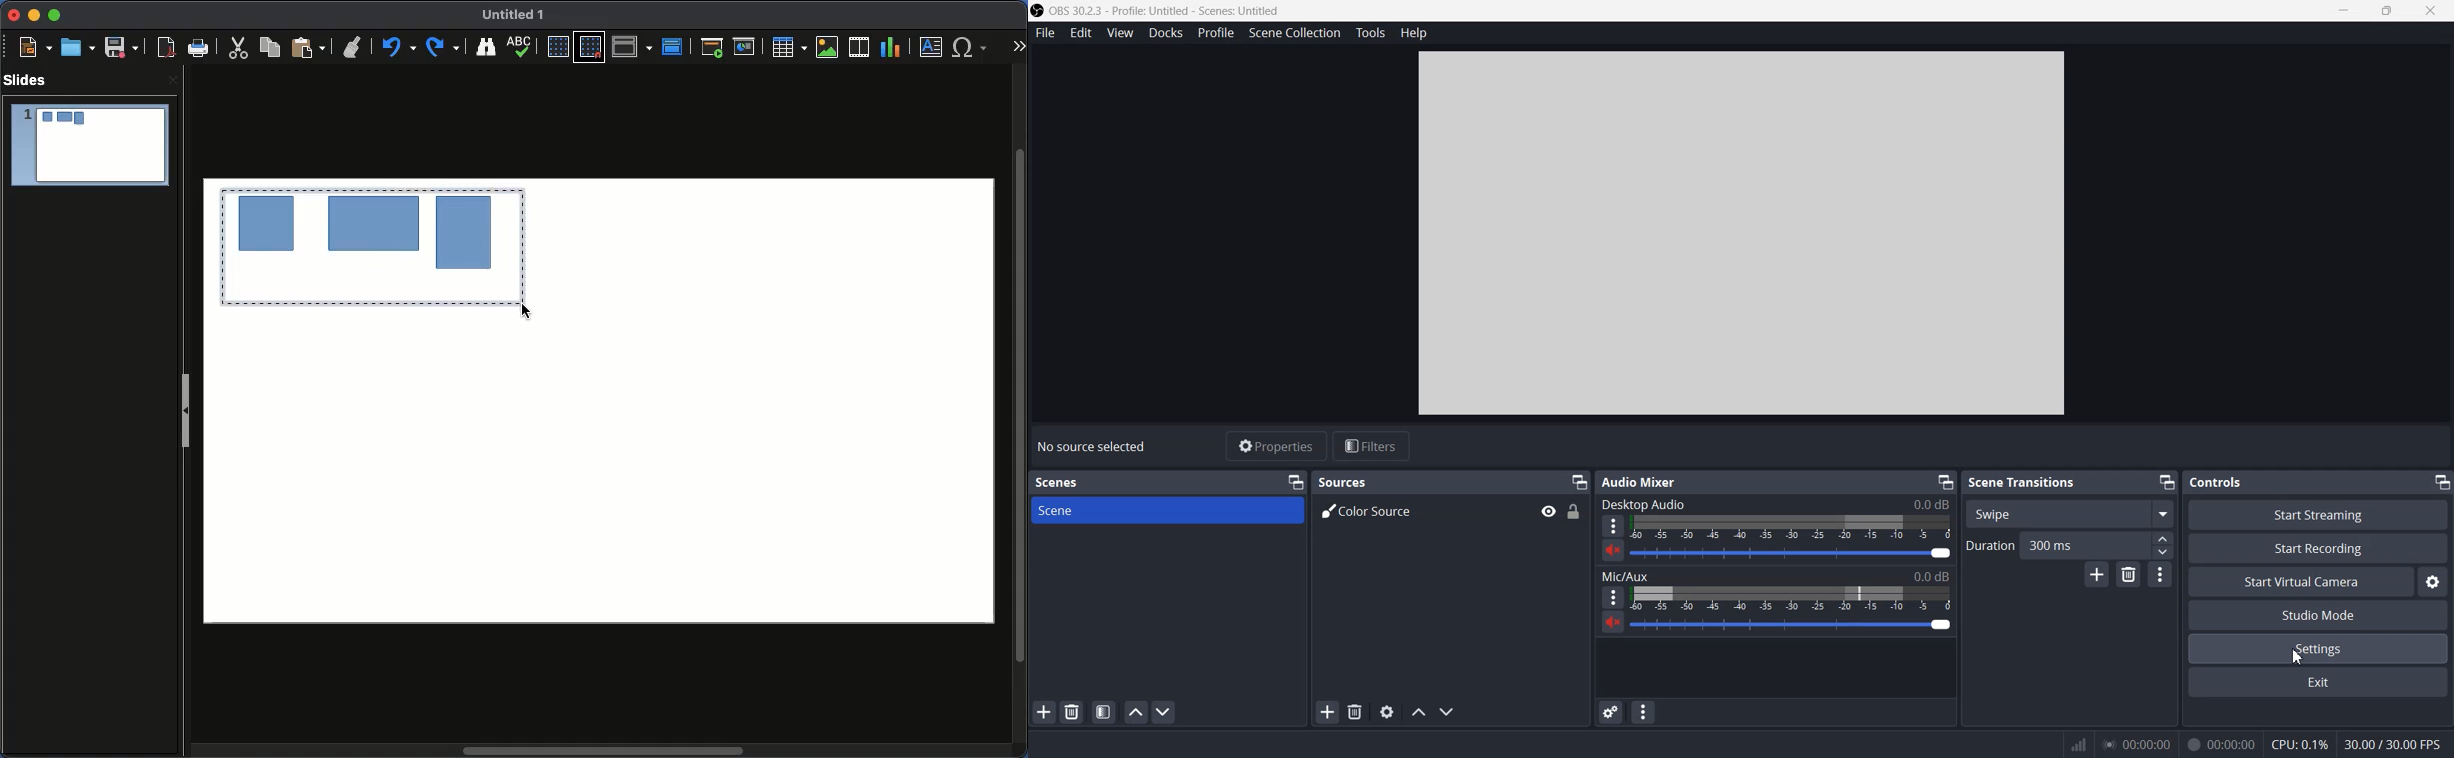 This screenshot has width=2464, height=784. What do you see at coordinates (632, 46) in the screenshot?
I see `Display views` at bounding box center [632, 46].